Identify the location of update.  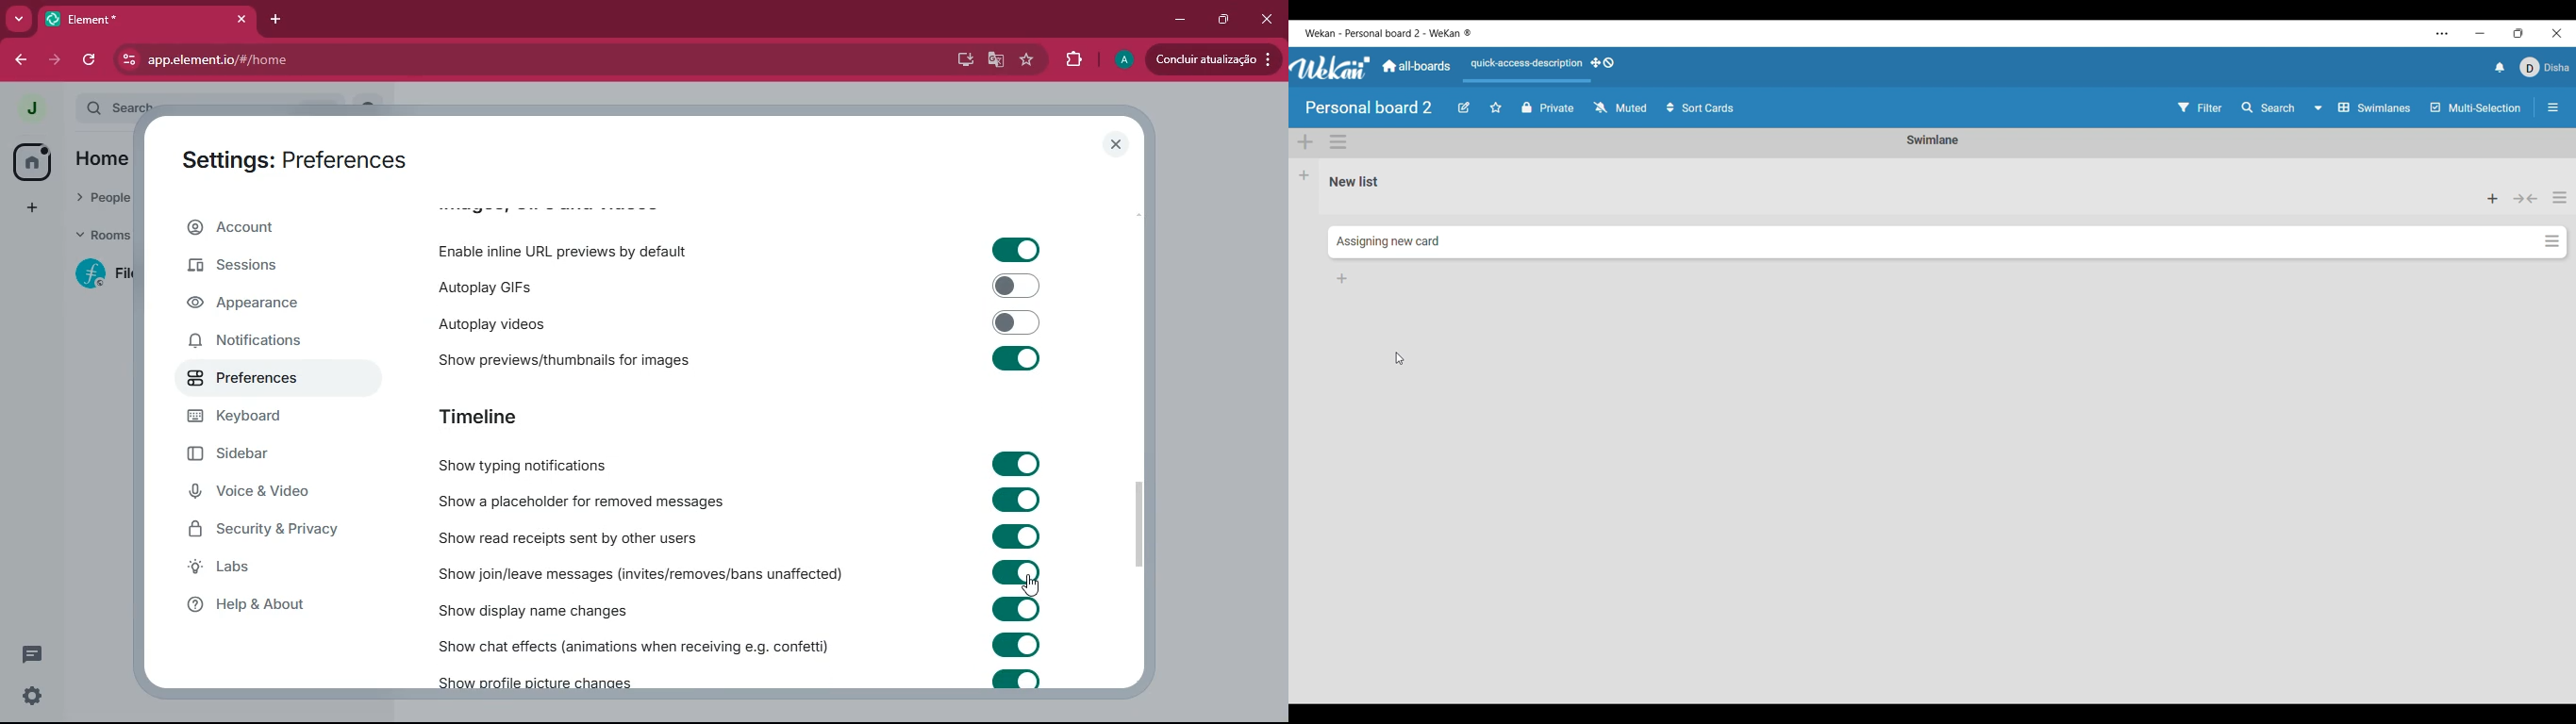
(1214, 59).